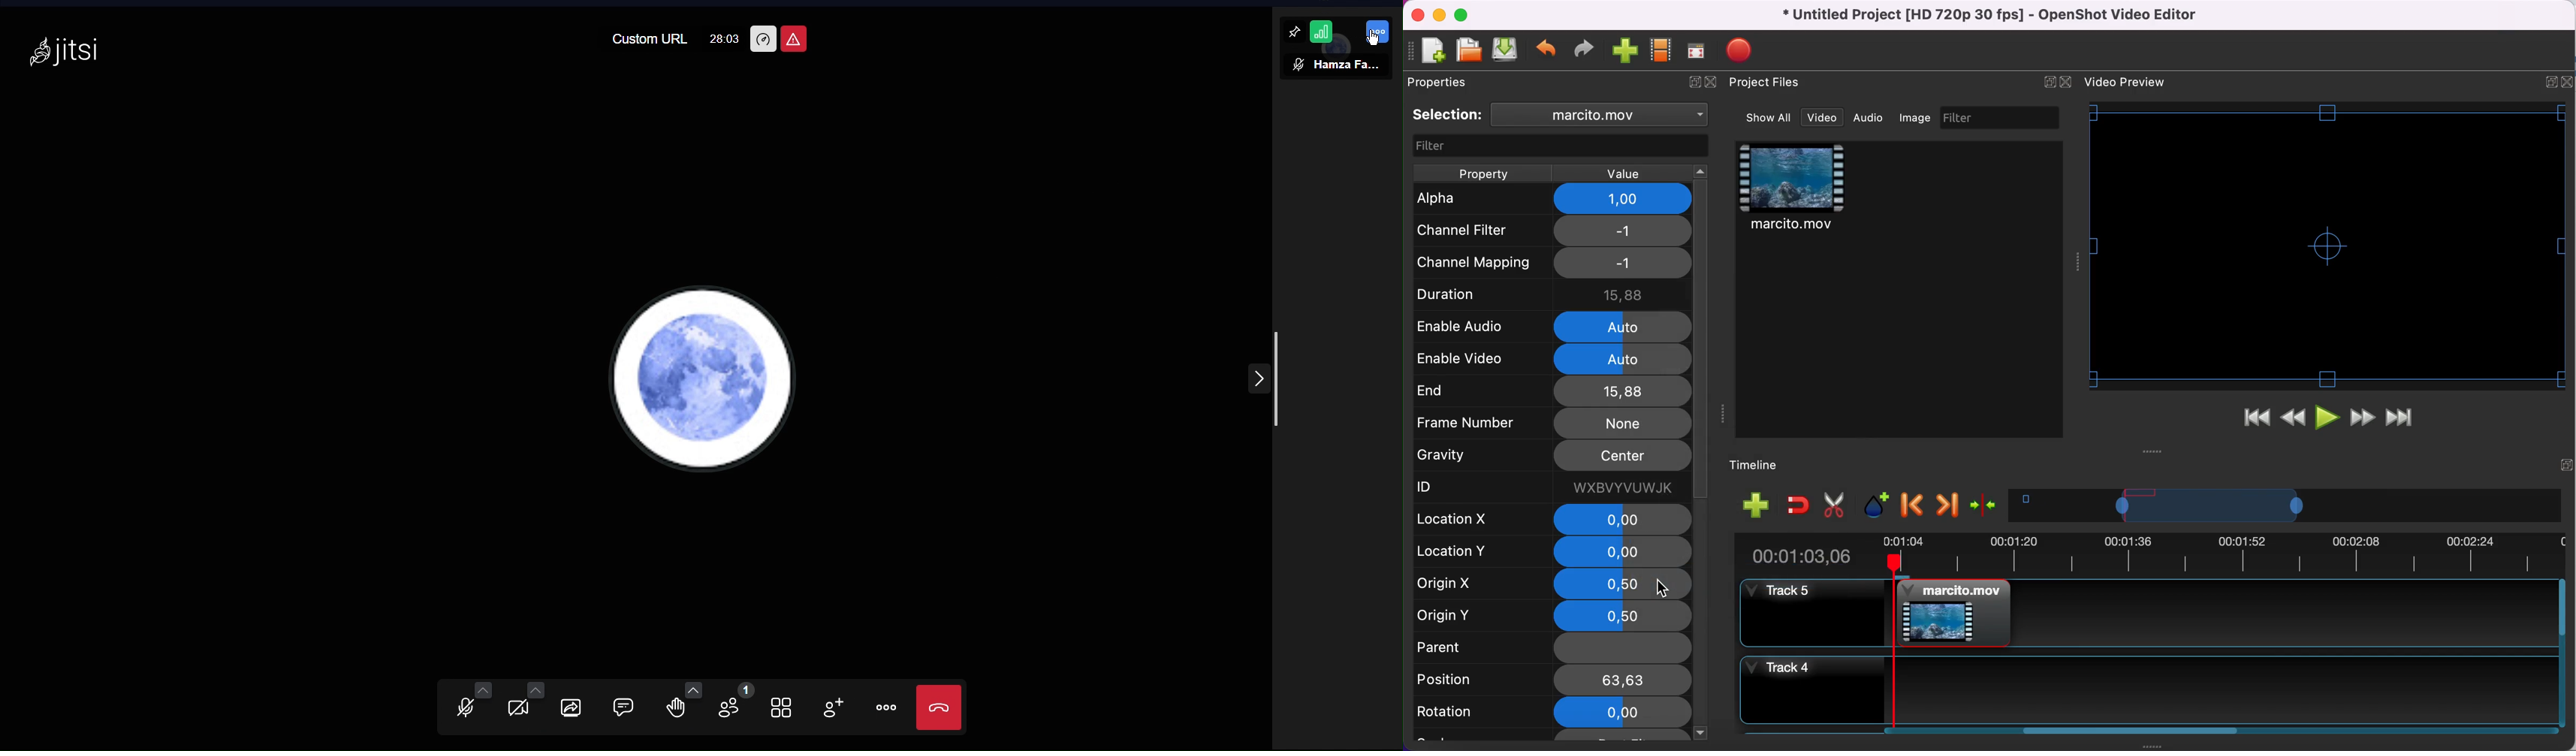 The image size is (2576, 756). What do you see at coordinates (1621, 174) in the screenshot?
I see `value` at bounding box center [1621, 174].